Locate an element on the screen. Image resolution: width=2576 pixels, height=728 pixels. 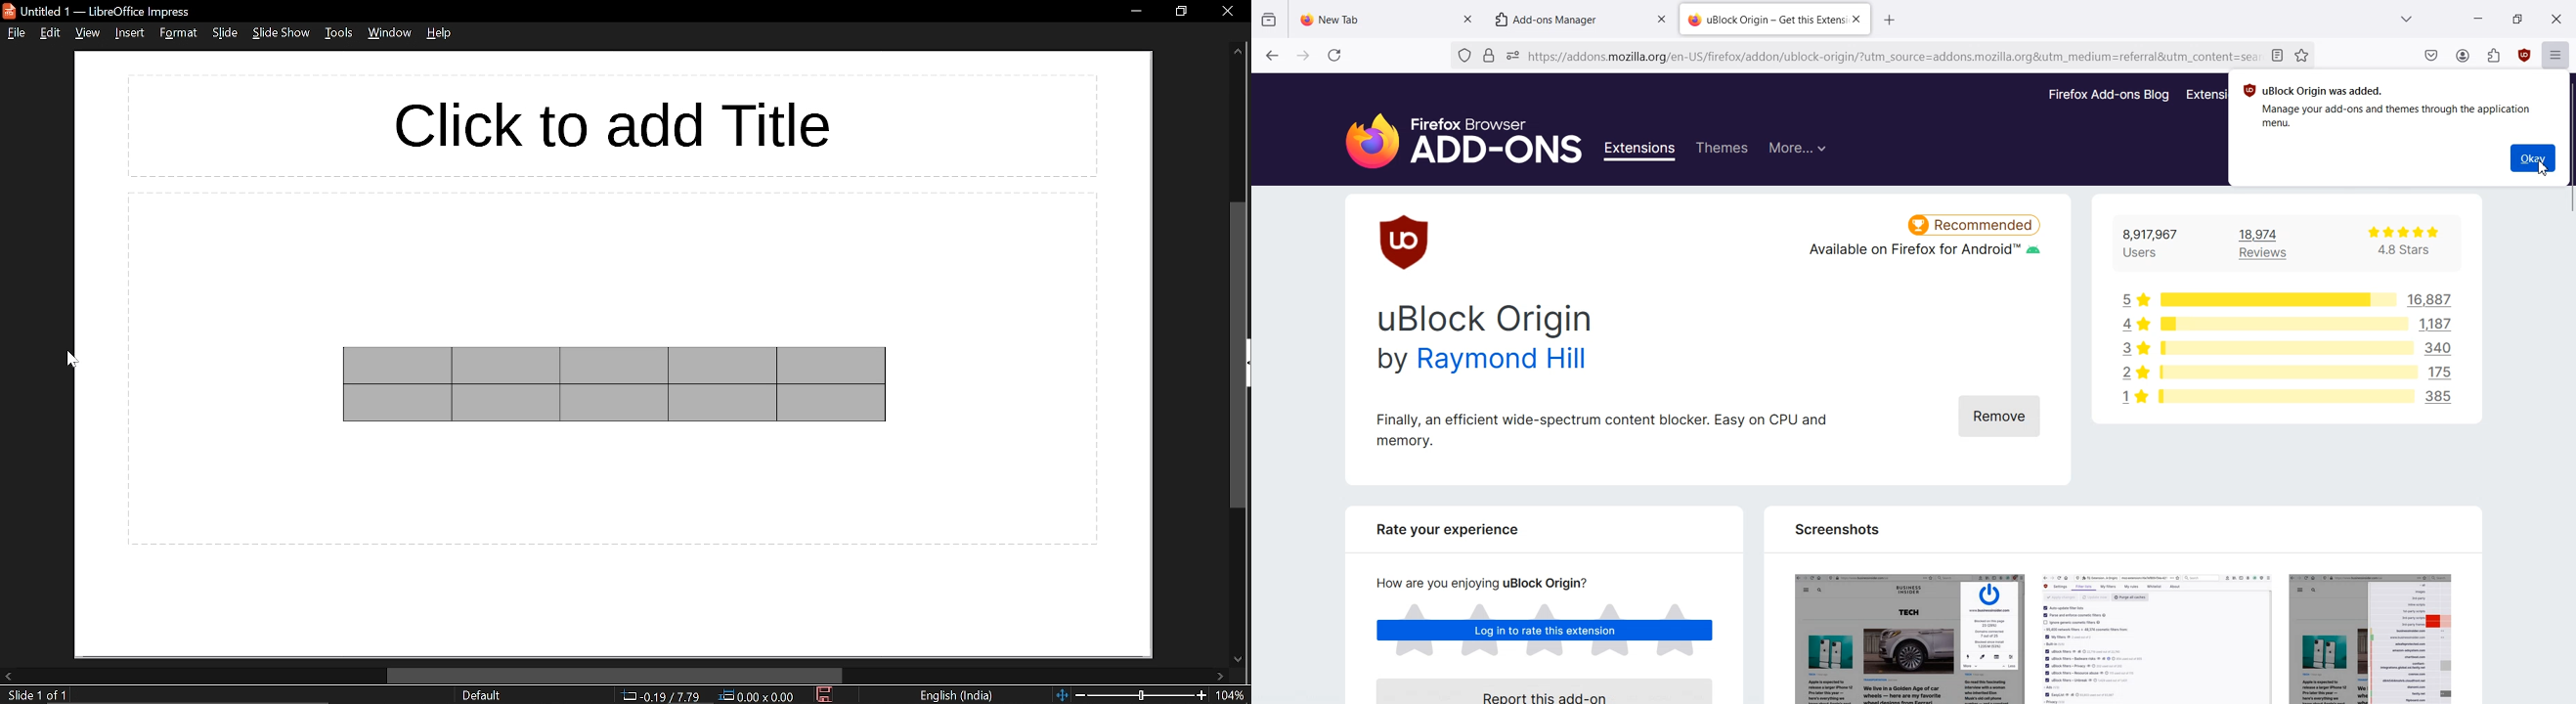
move down is located at coordinates (1235, 659).